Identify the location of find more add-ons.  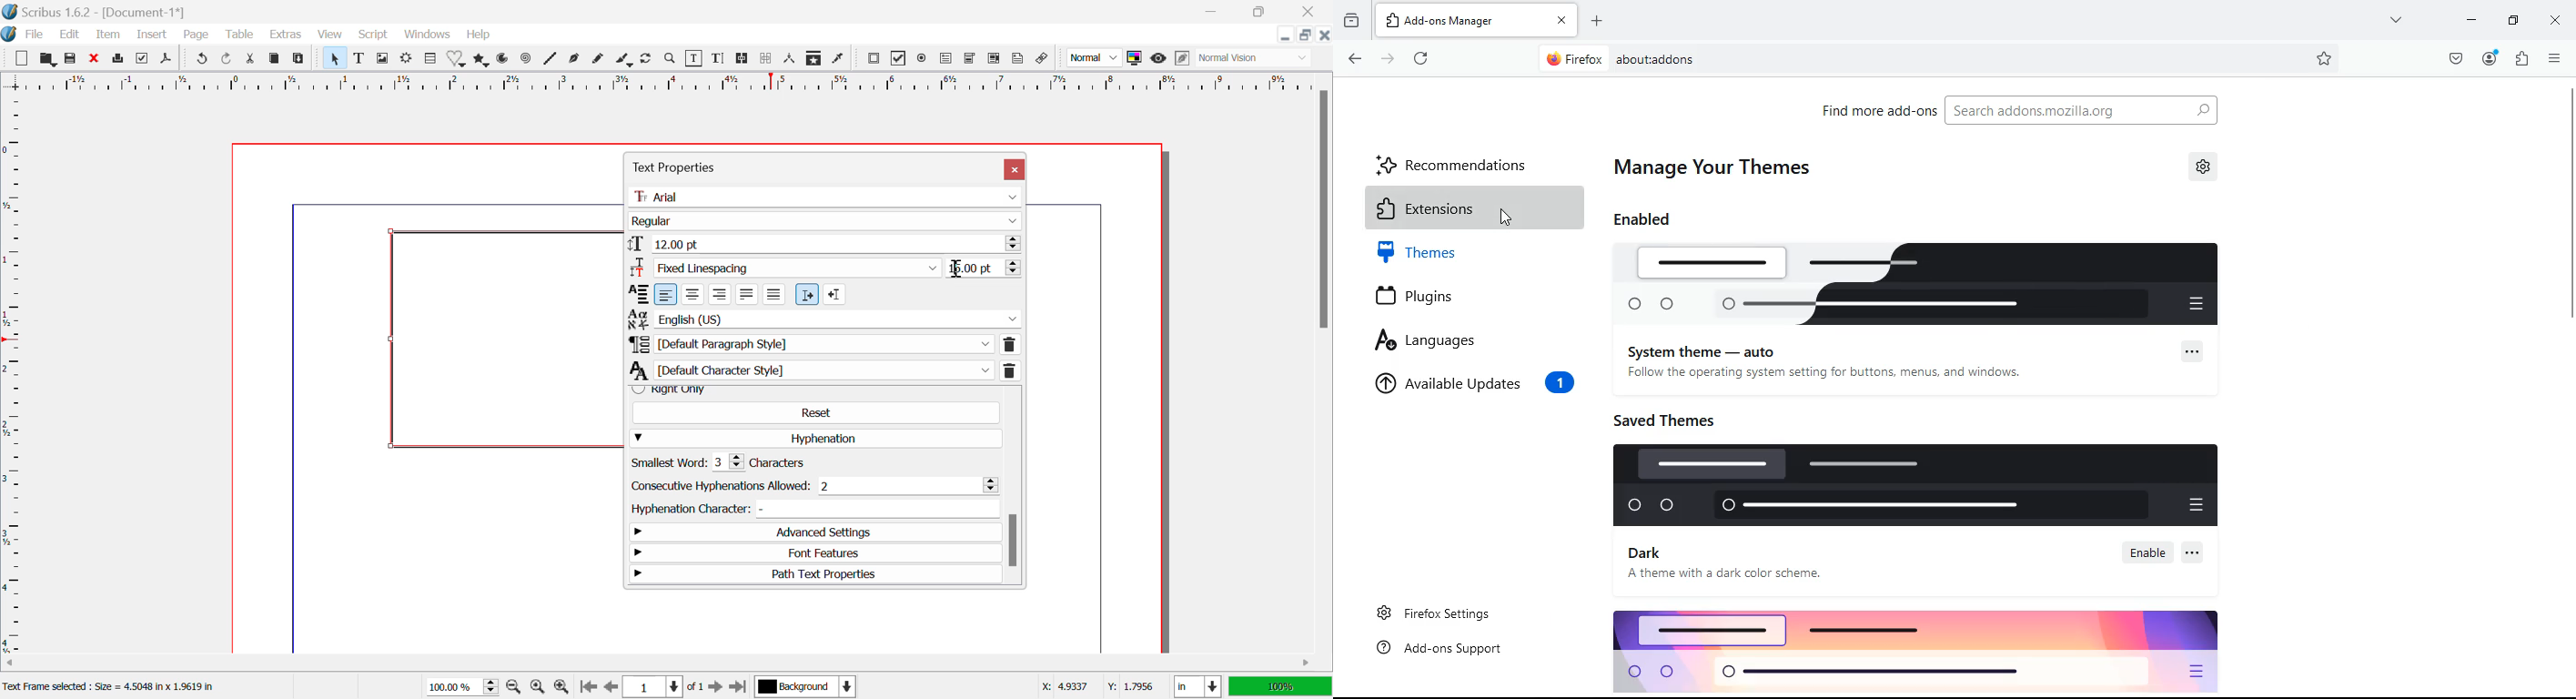
(1876, 115).